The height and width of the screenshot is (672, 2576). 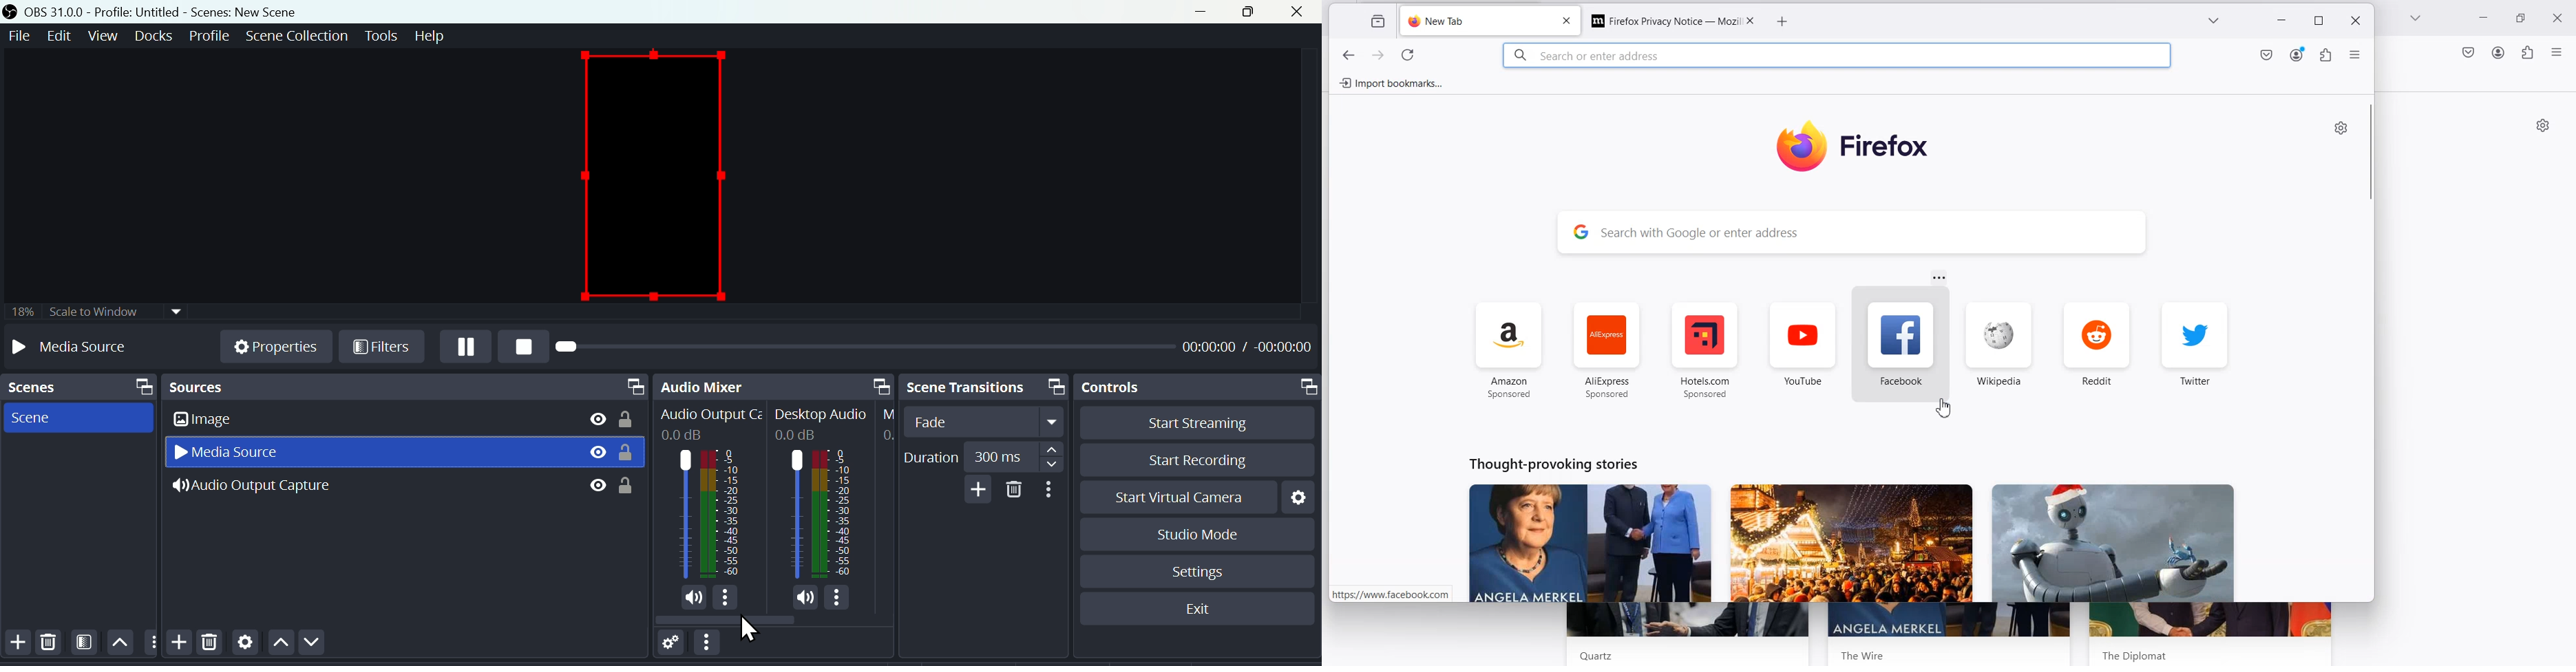 What do you see at coordinates (1188, 458) in the screenshot?
I see `Start recording` at bounding box center [1188, 458].